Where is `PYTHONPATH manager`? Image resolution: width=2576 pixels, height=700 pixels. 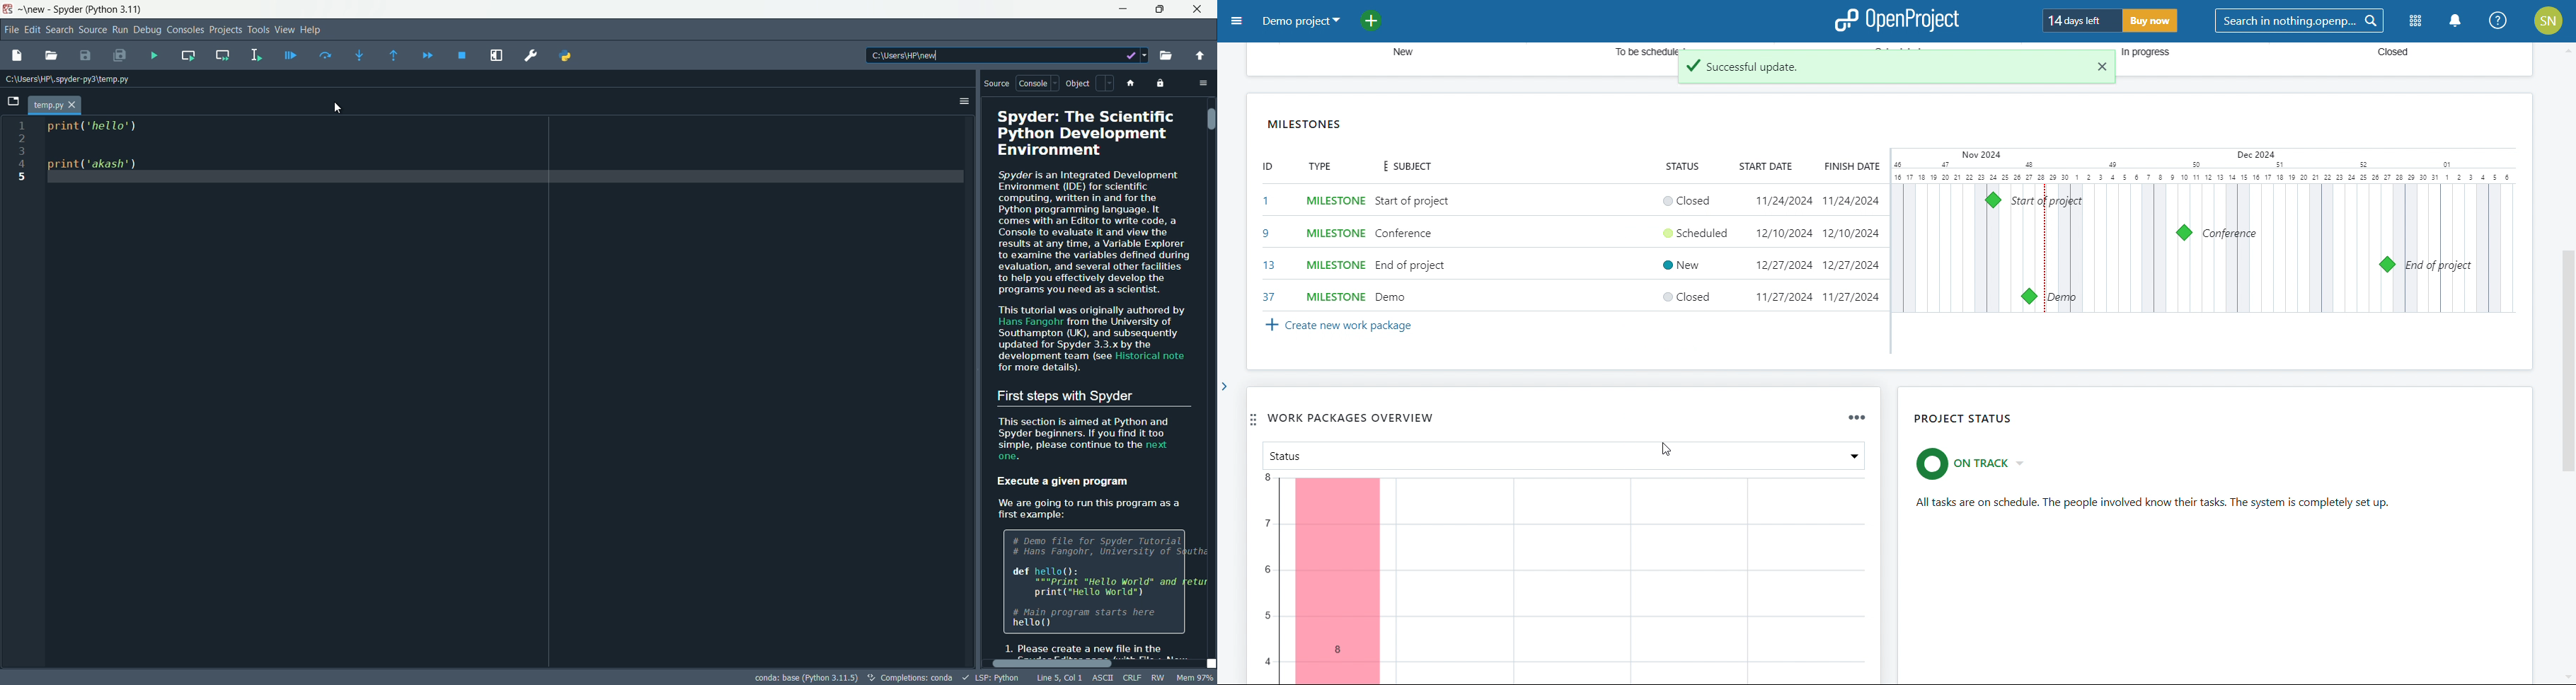 PYTHONPATH manager is located at coordinates (568, 55).